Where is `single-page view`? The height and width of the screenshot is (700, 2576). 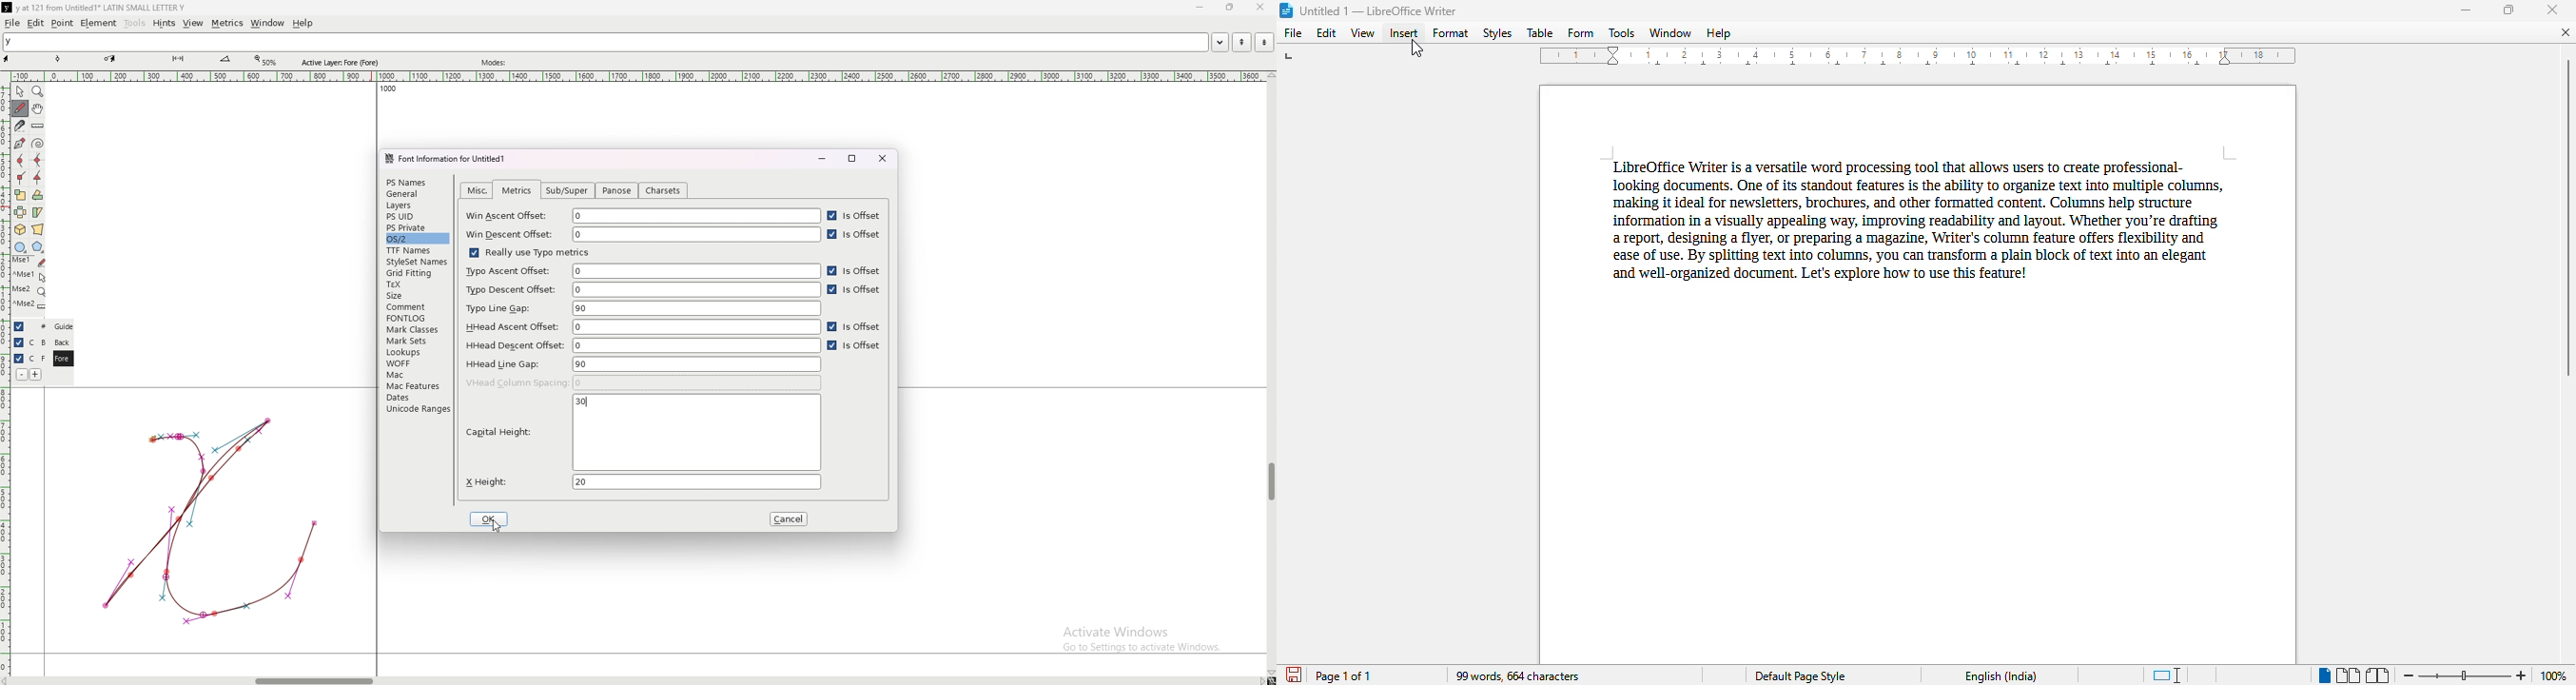
single-page view is located at coordinates (2324, 675).